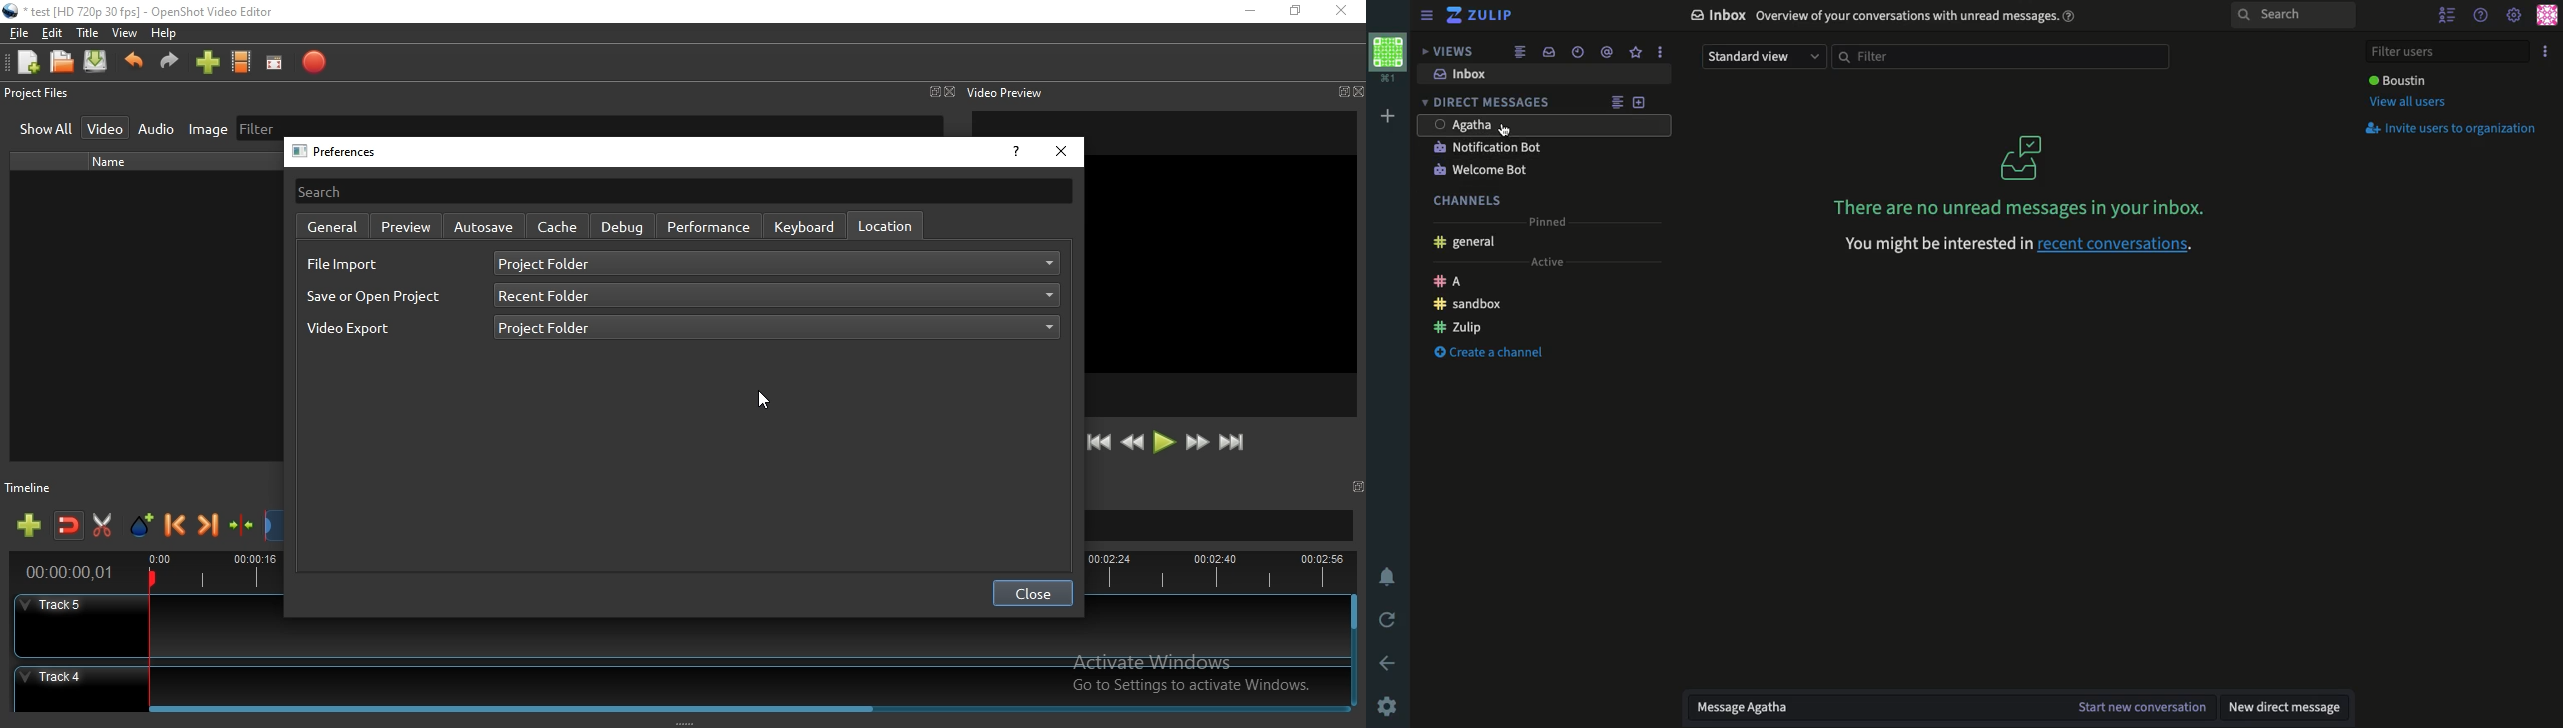  I want to click on location, so click(884, 225).